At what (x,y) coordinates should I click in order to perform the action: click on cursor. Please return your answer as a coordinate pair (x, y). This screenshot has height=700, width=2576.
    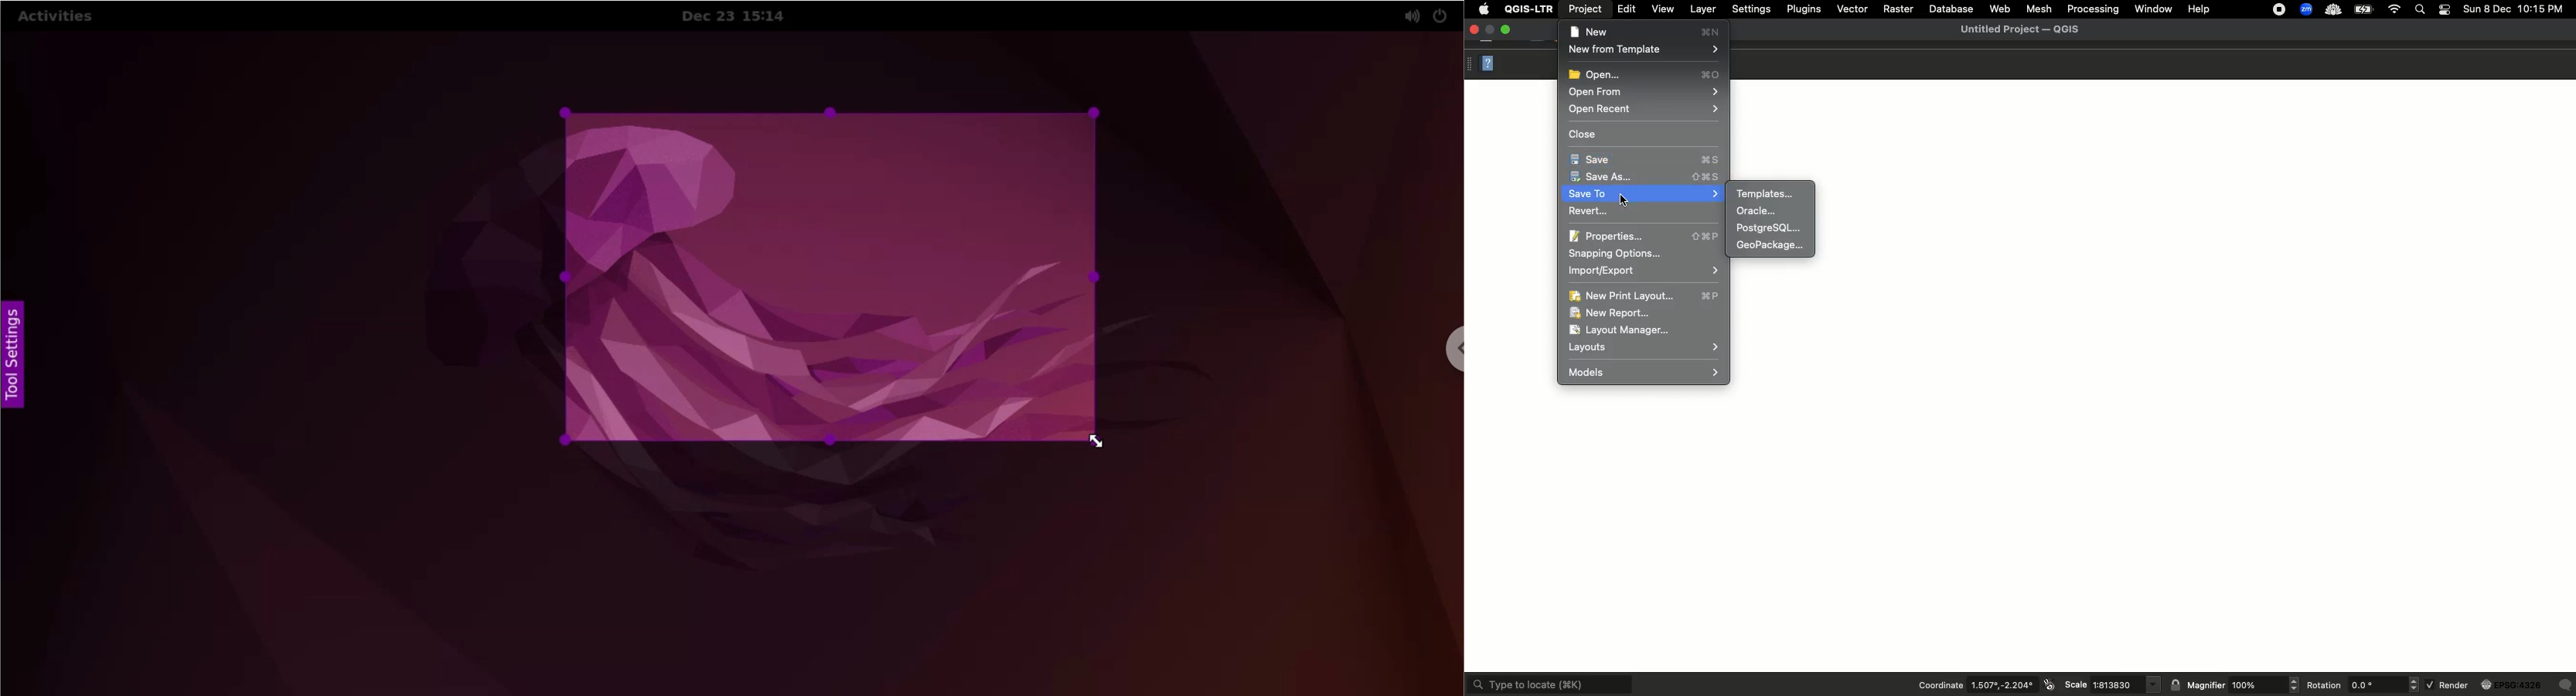
    Looking at the image, I should click on (1627, 200).